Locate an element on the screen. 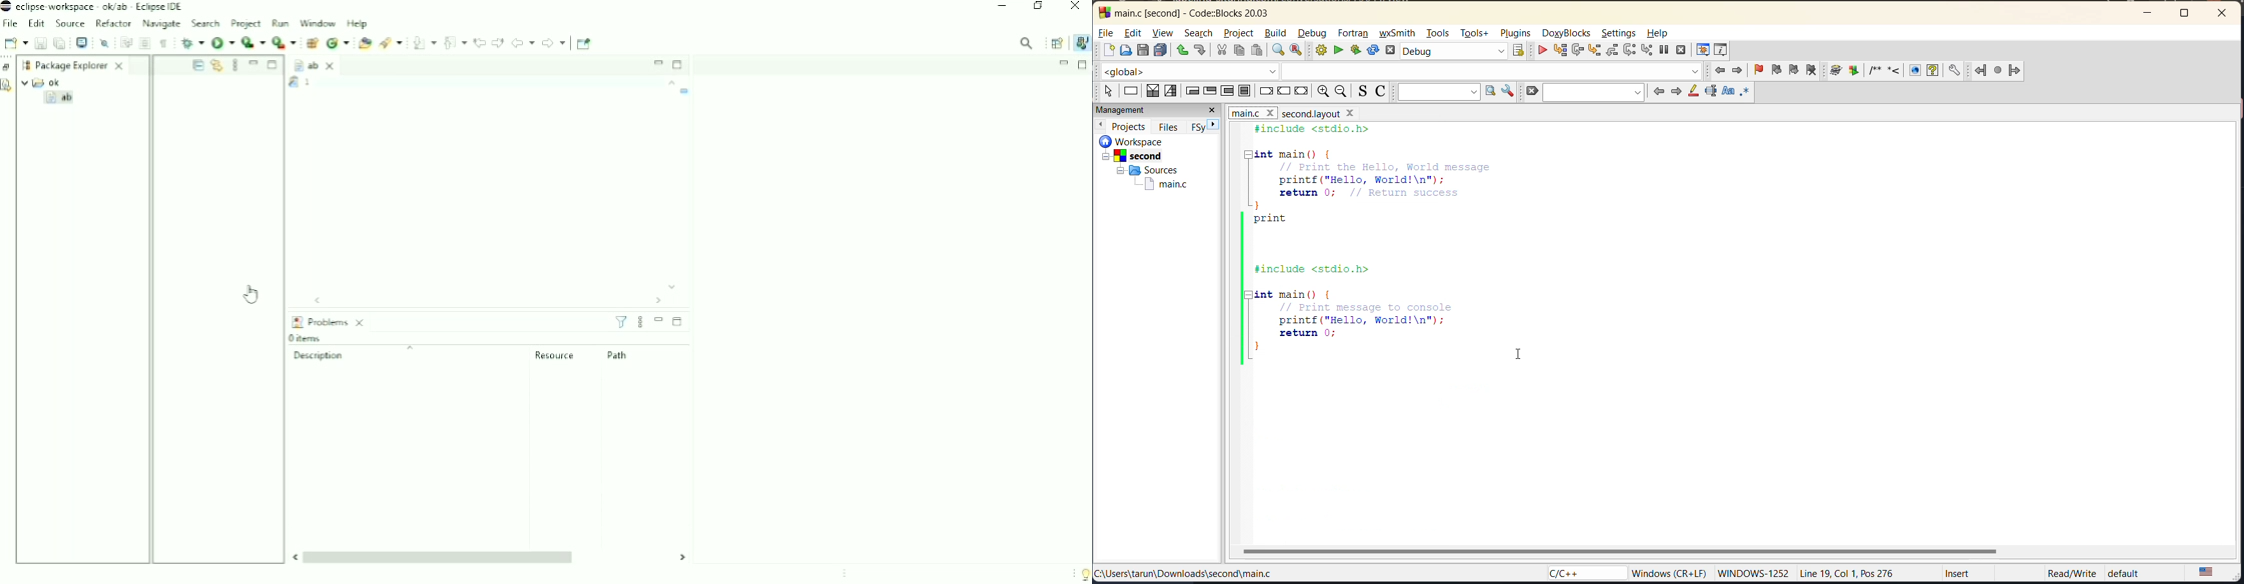 The height and width of the screenshot is (588, 2268). redo is located at coordinates (1200, 51).